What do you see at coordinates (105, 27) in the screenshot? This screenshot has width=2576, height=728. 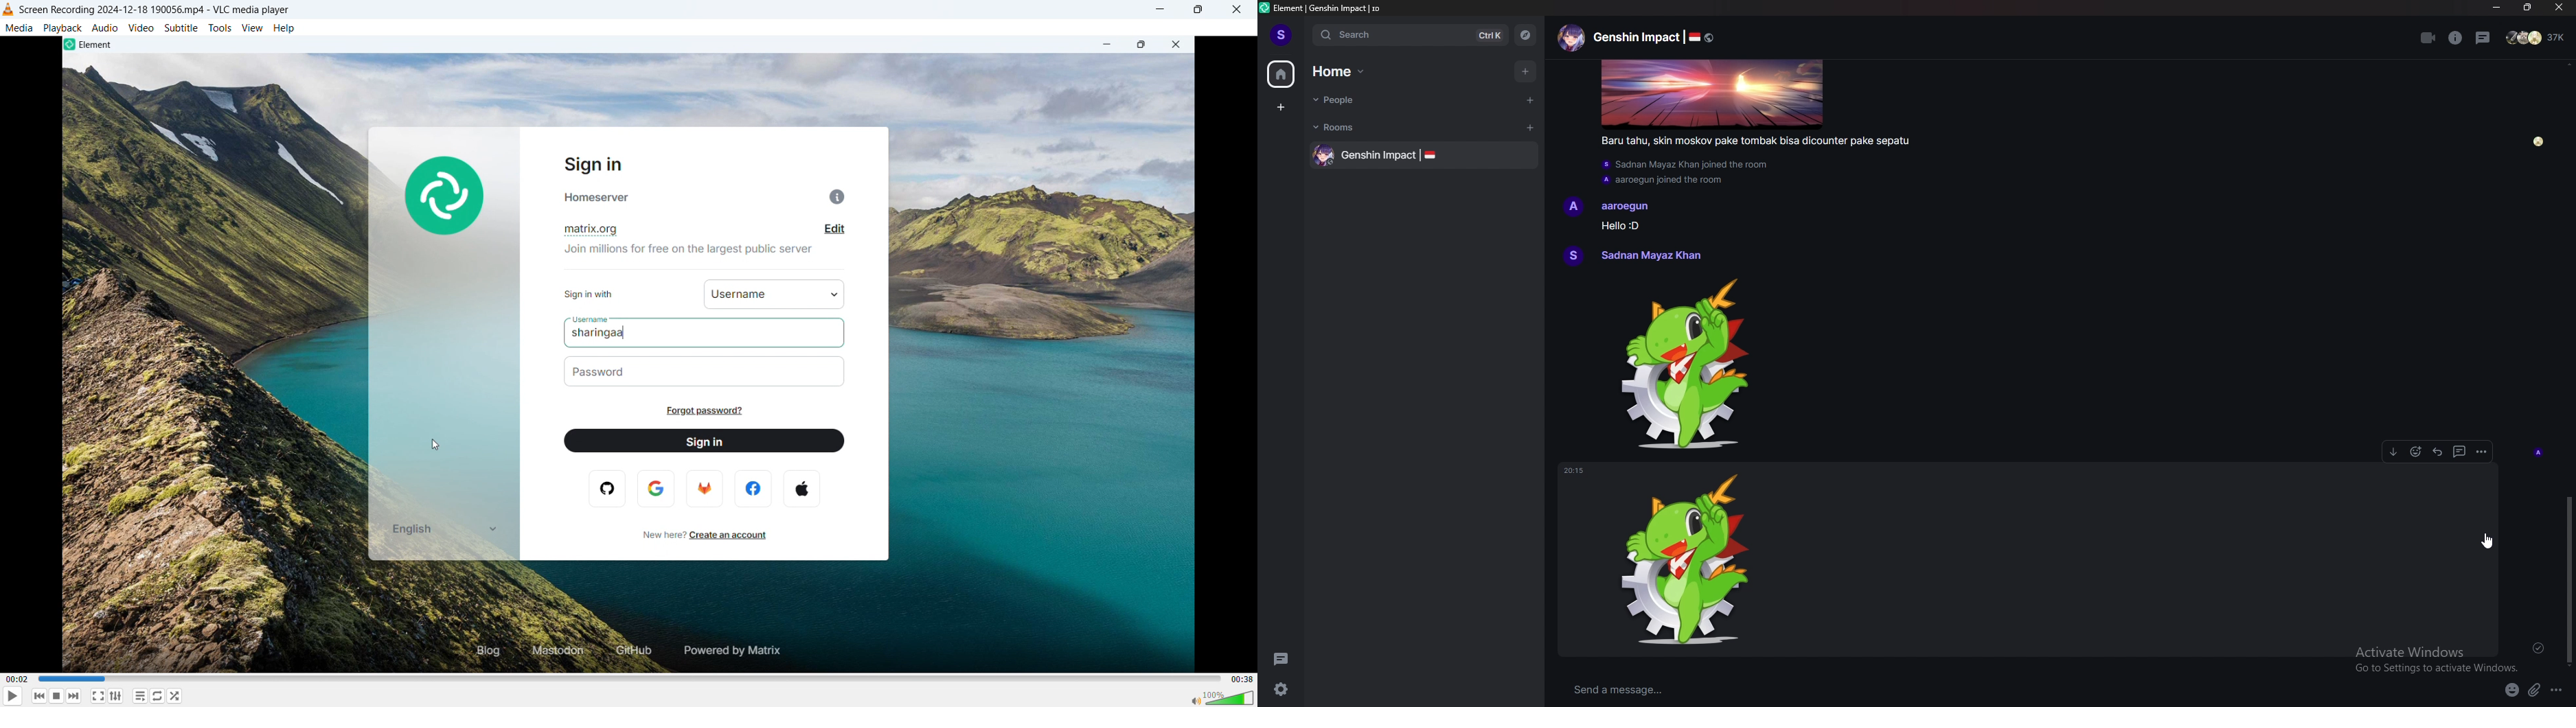 I see `audio` at bounding box center [105, 27].